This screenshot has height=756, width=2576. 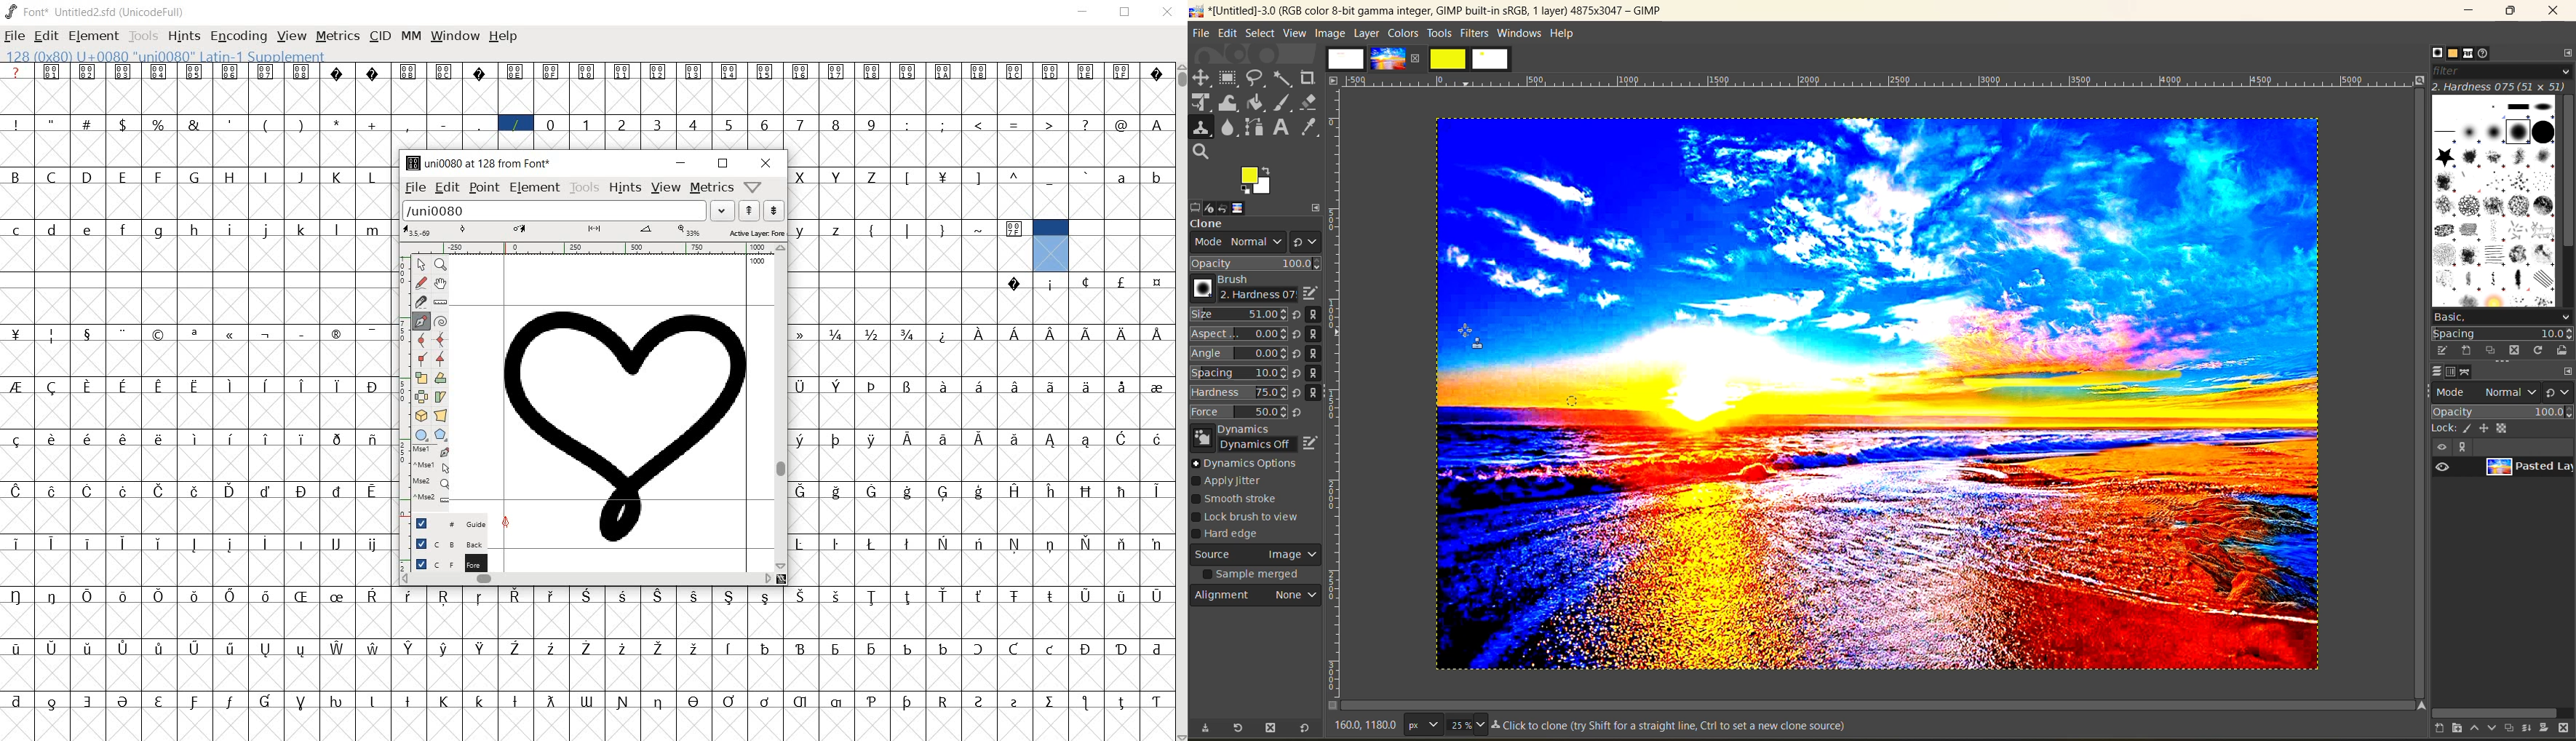 What do you see at coordinates (372, 595) in the screenshot?
I see `glyph` at bounding box center [372, 595].